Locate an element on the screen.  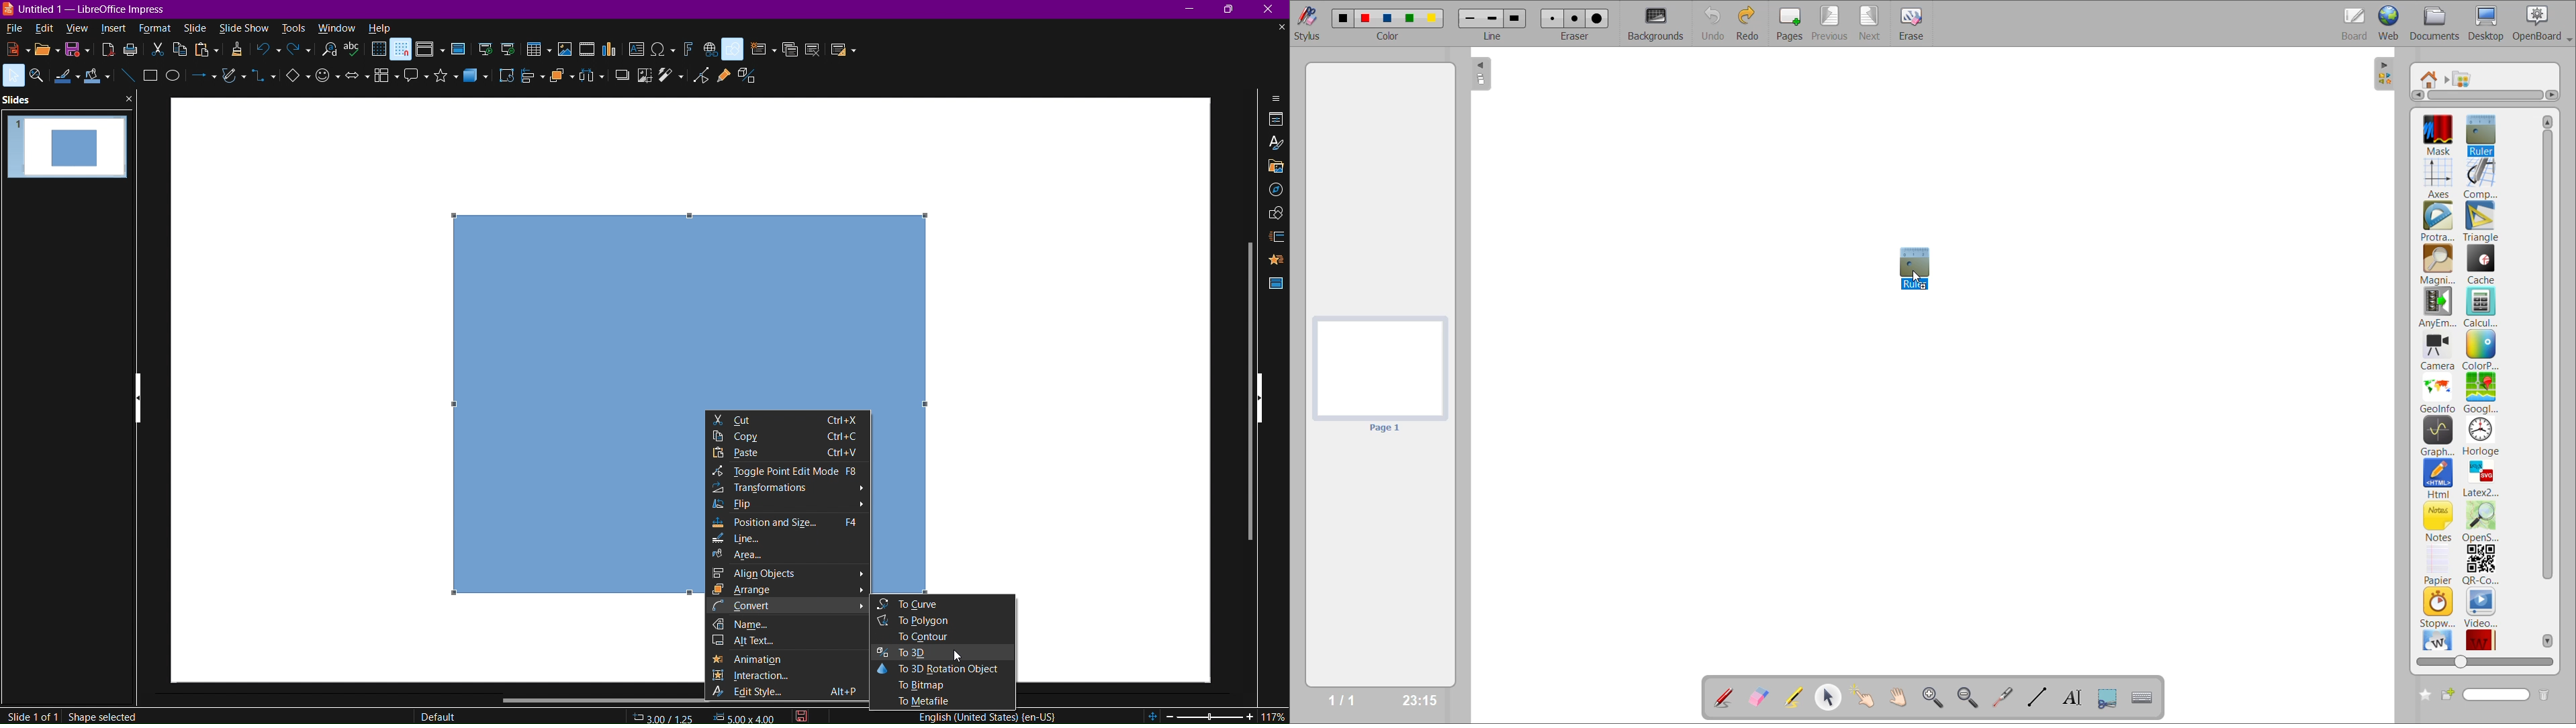
cut is located at coordinates (159, 51).